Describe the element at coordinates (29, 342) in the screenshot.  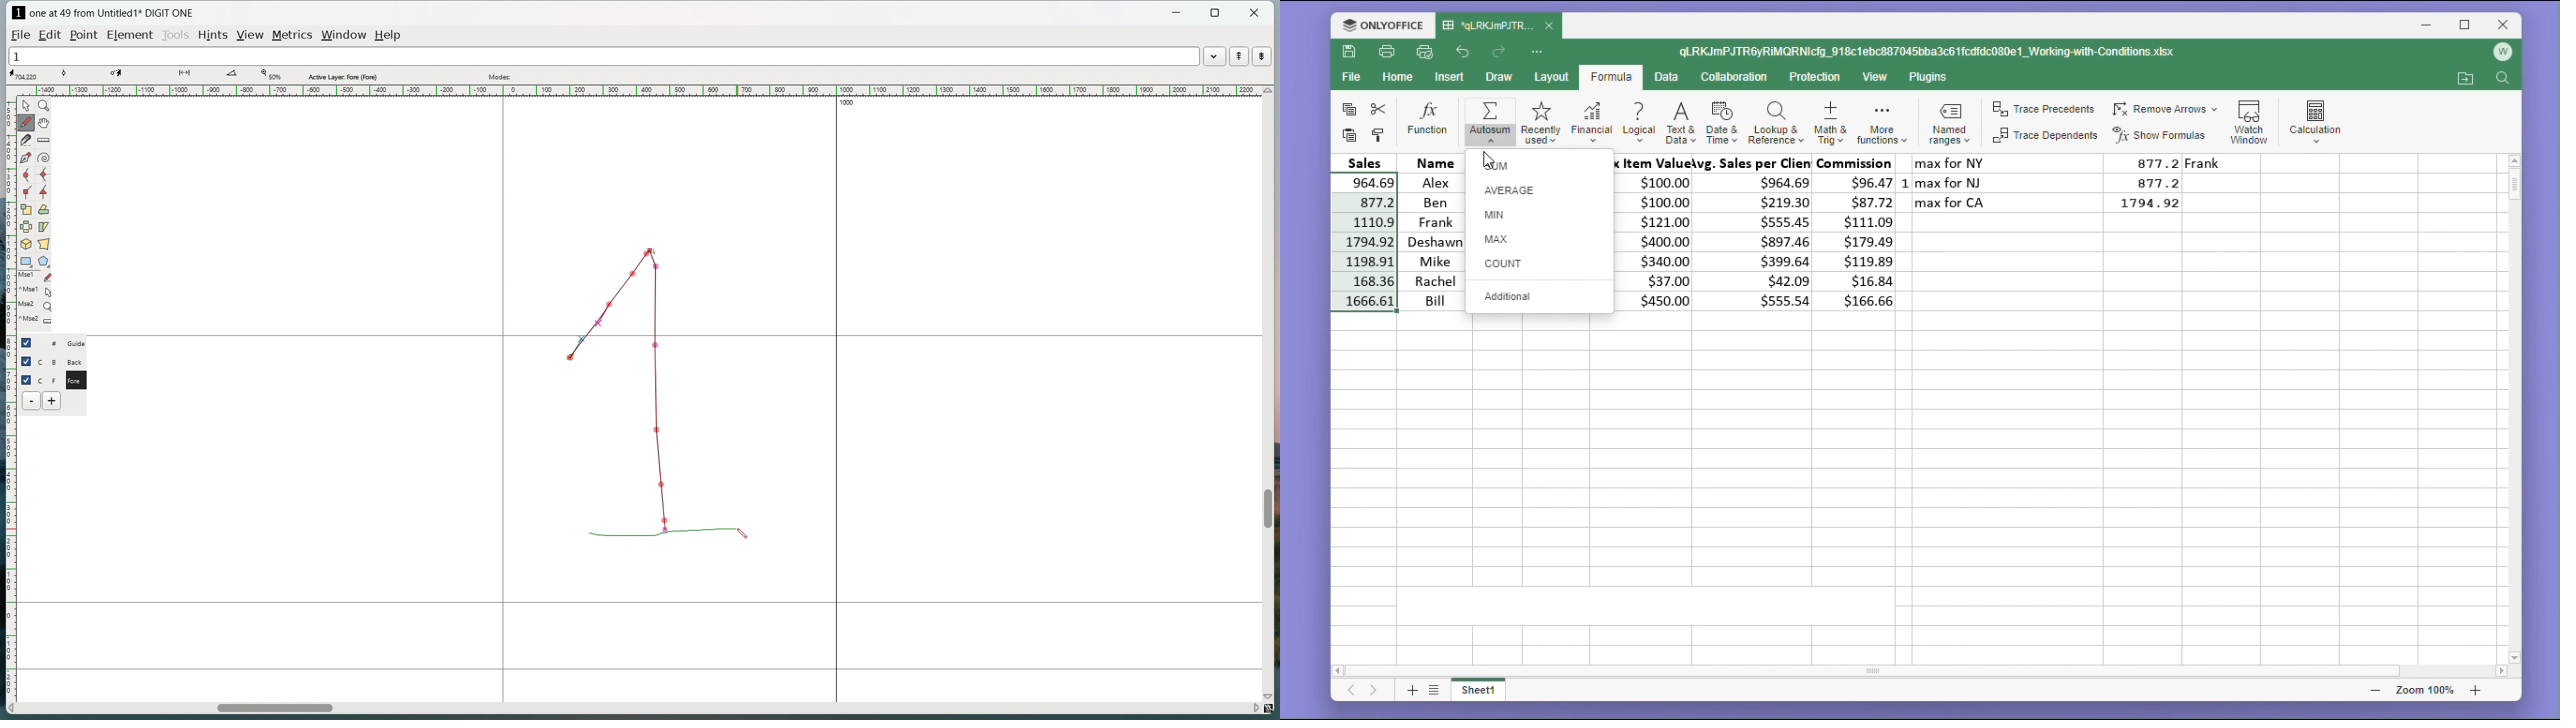
I see `checkbox` at that location.